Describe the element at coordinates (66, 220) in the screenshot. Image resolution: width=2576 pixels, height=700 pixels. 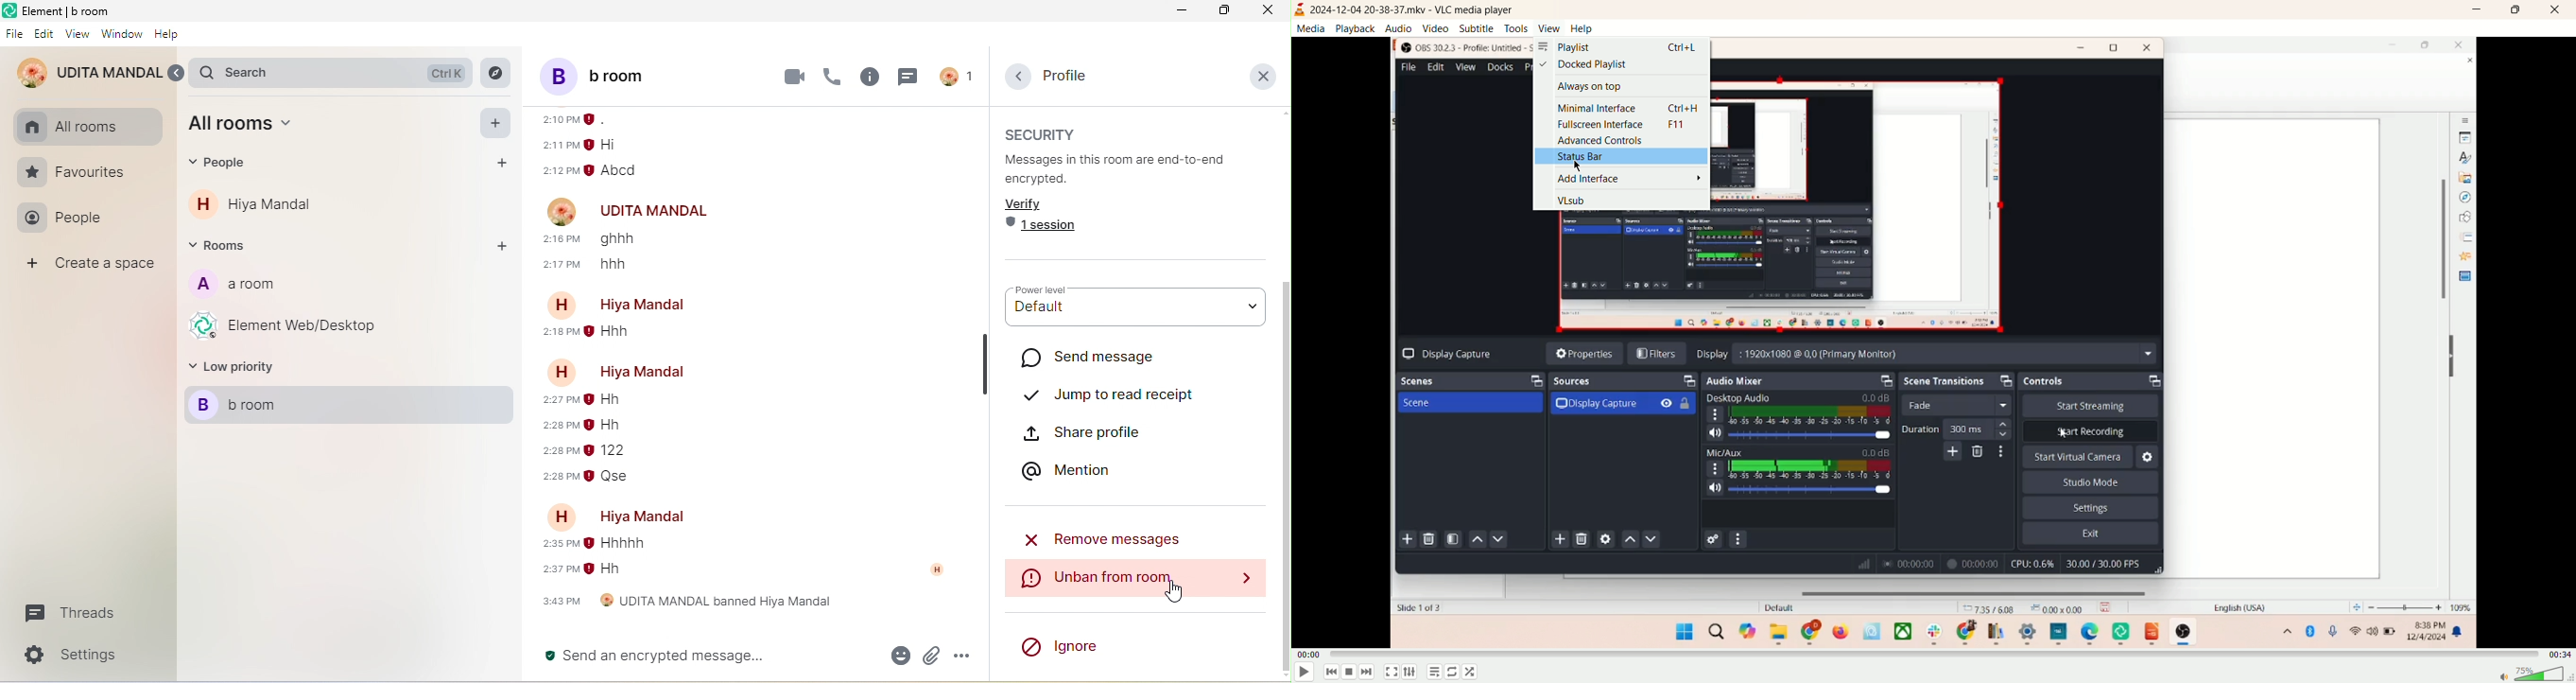
I see `people` at that location.